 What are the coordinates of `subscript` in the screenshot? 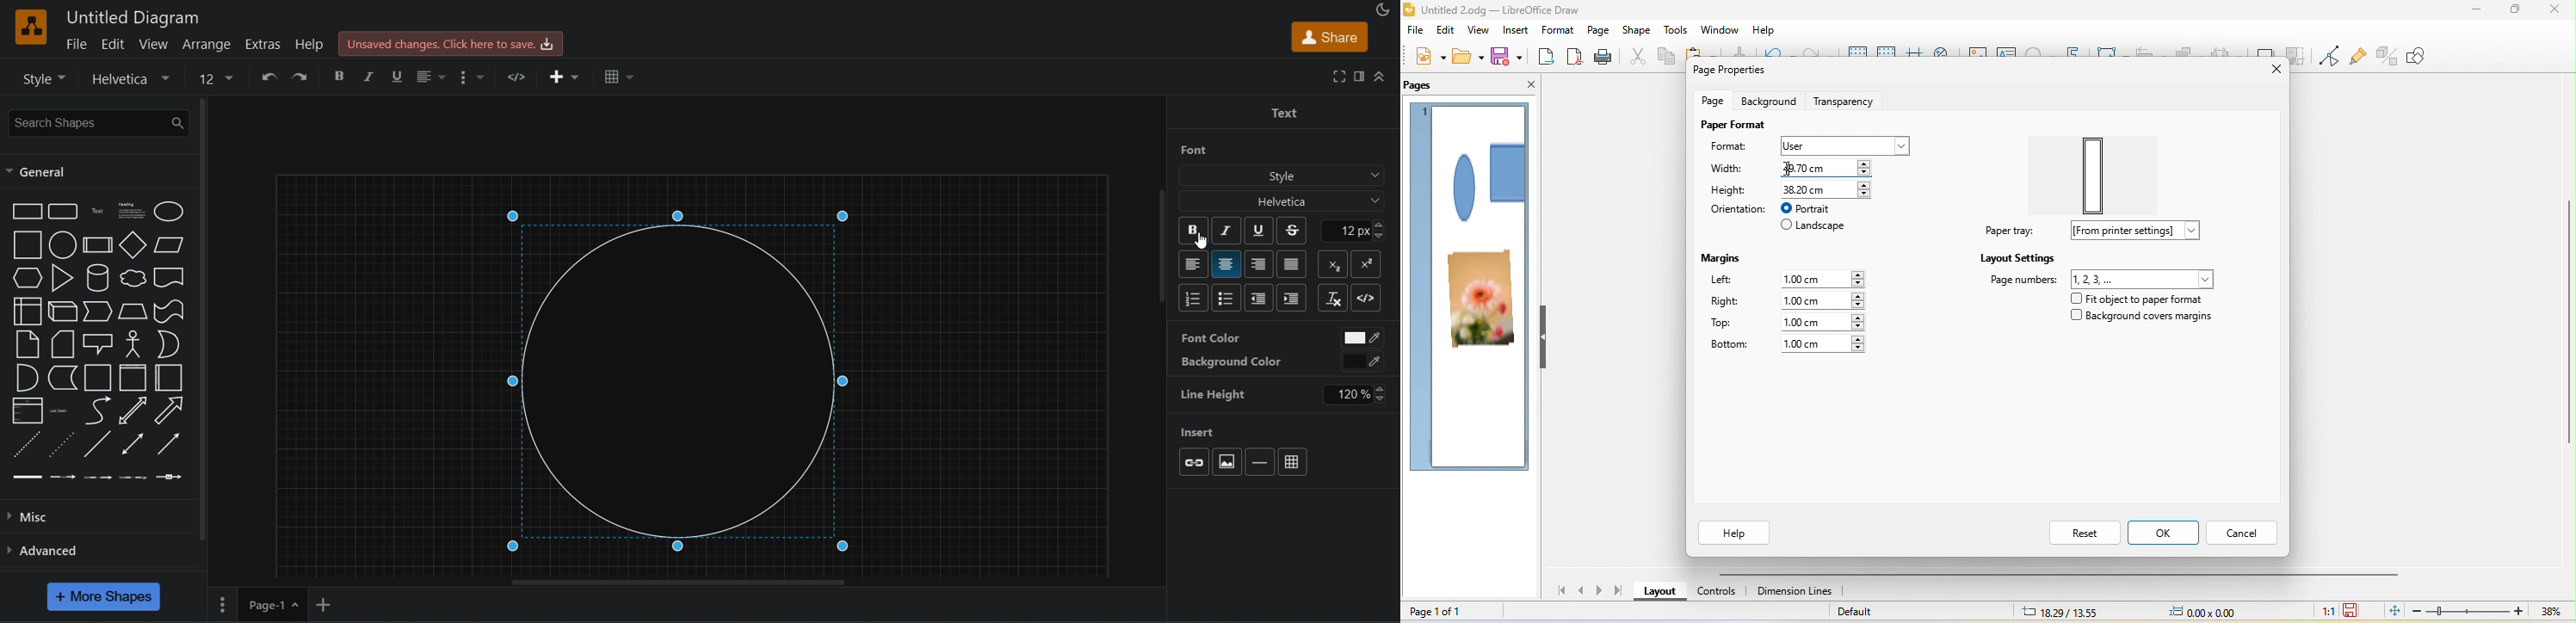 It's located at (1332, 263).